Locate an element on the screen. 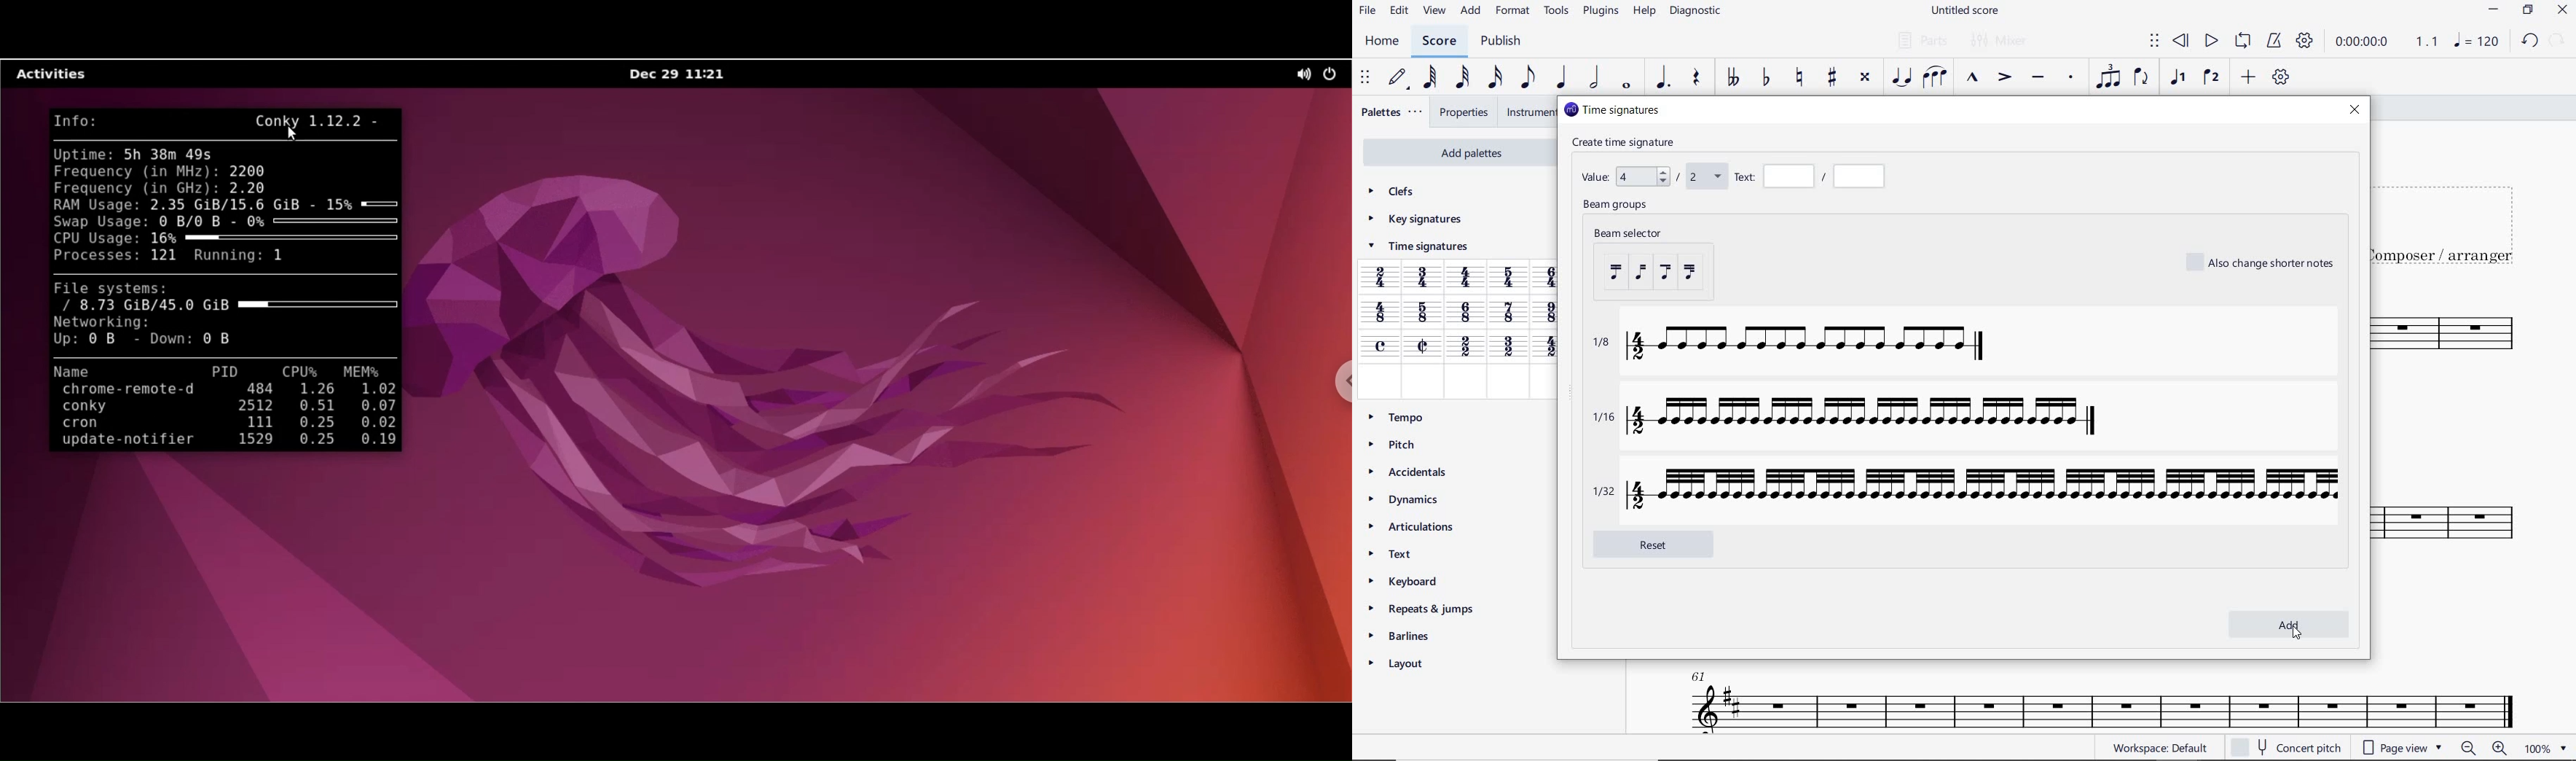 The width and height of the screenshot is (2576, 784). zoom factor is located at coordinates (2544, 748).